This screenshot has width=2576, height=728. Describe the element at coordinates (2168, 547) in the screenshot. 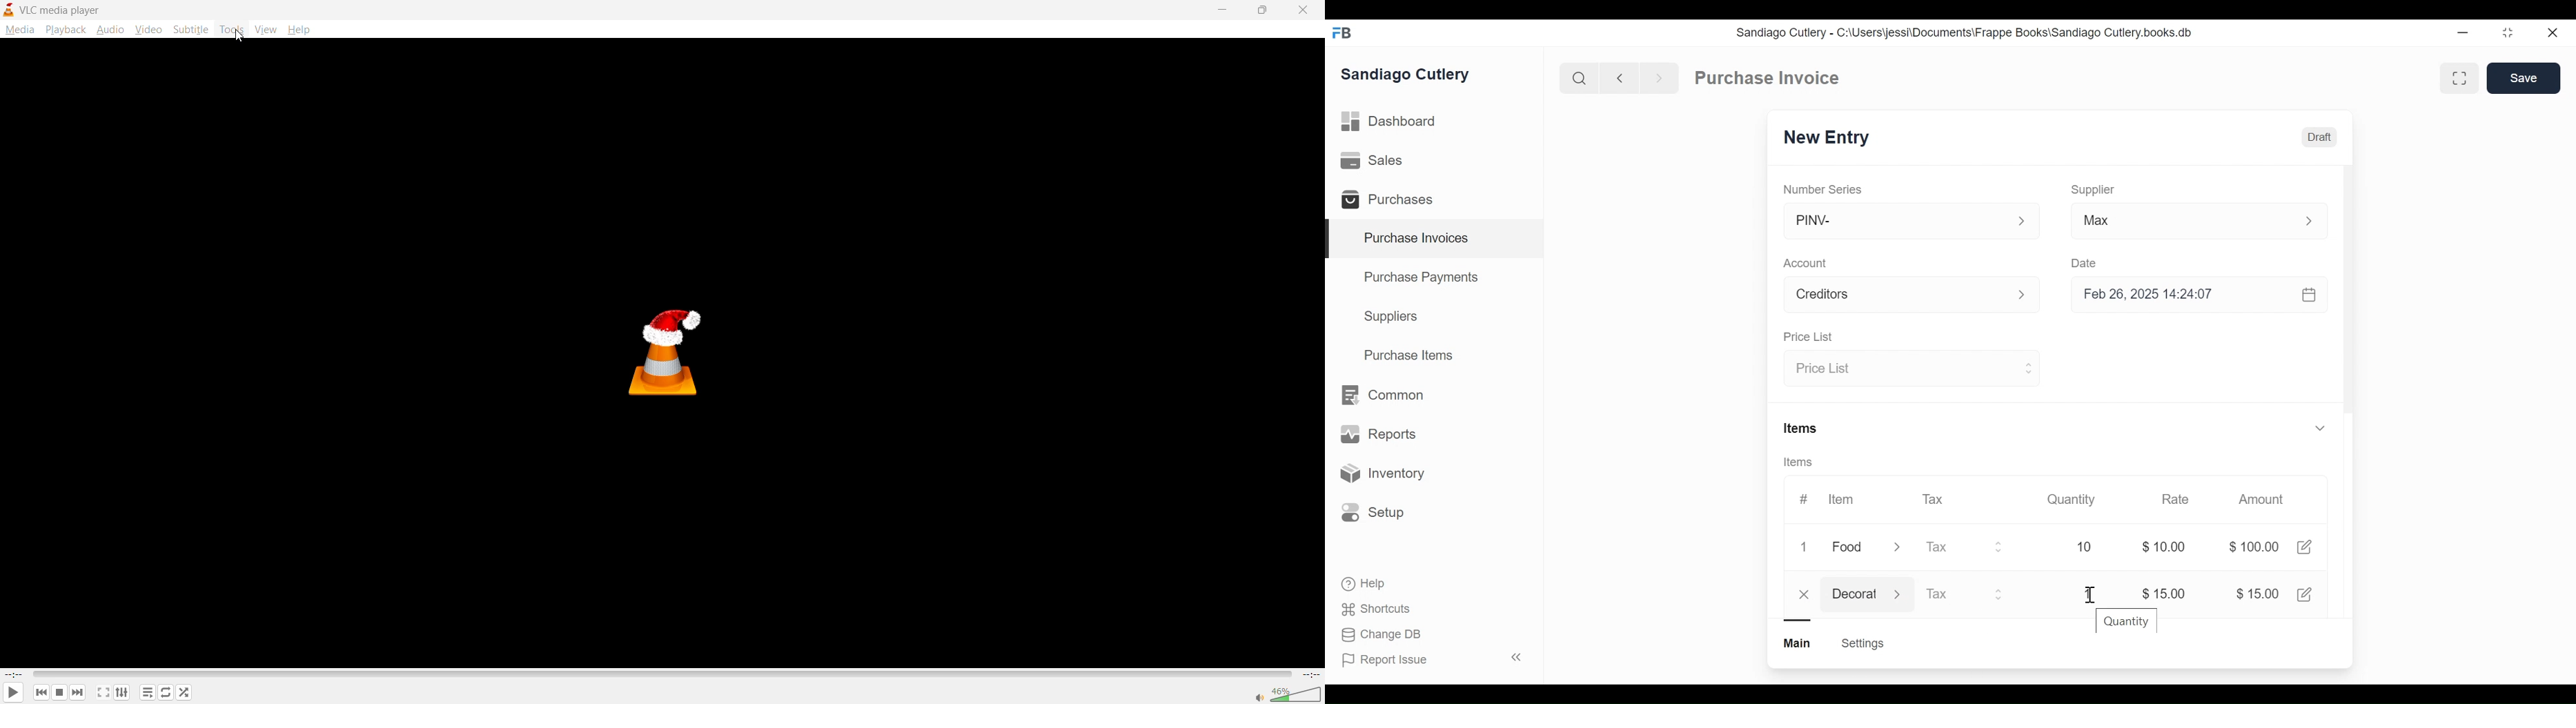

I see `$0.00` at that location.